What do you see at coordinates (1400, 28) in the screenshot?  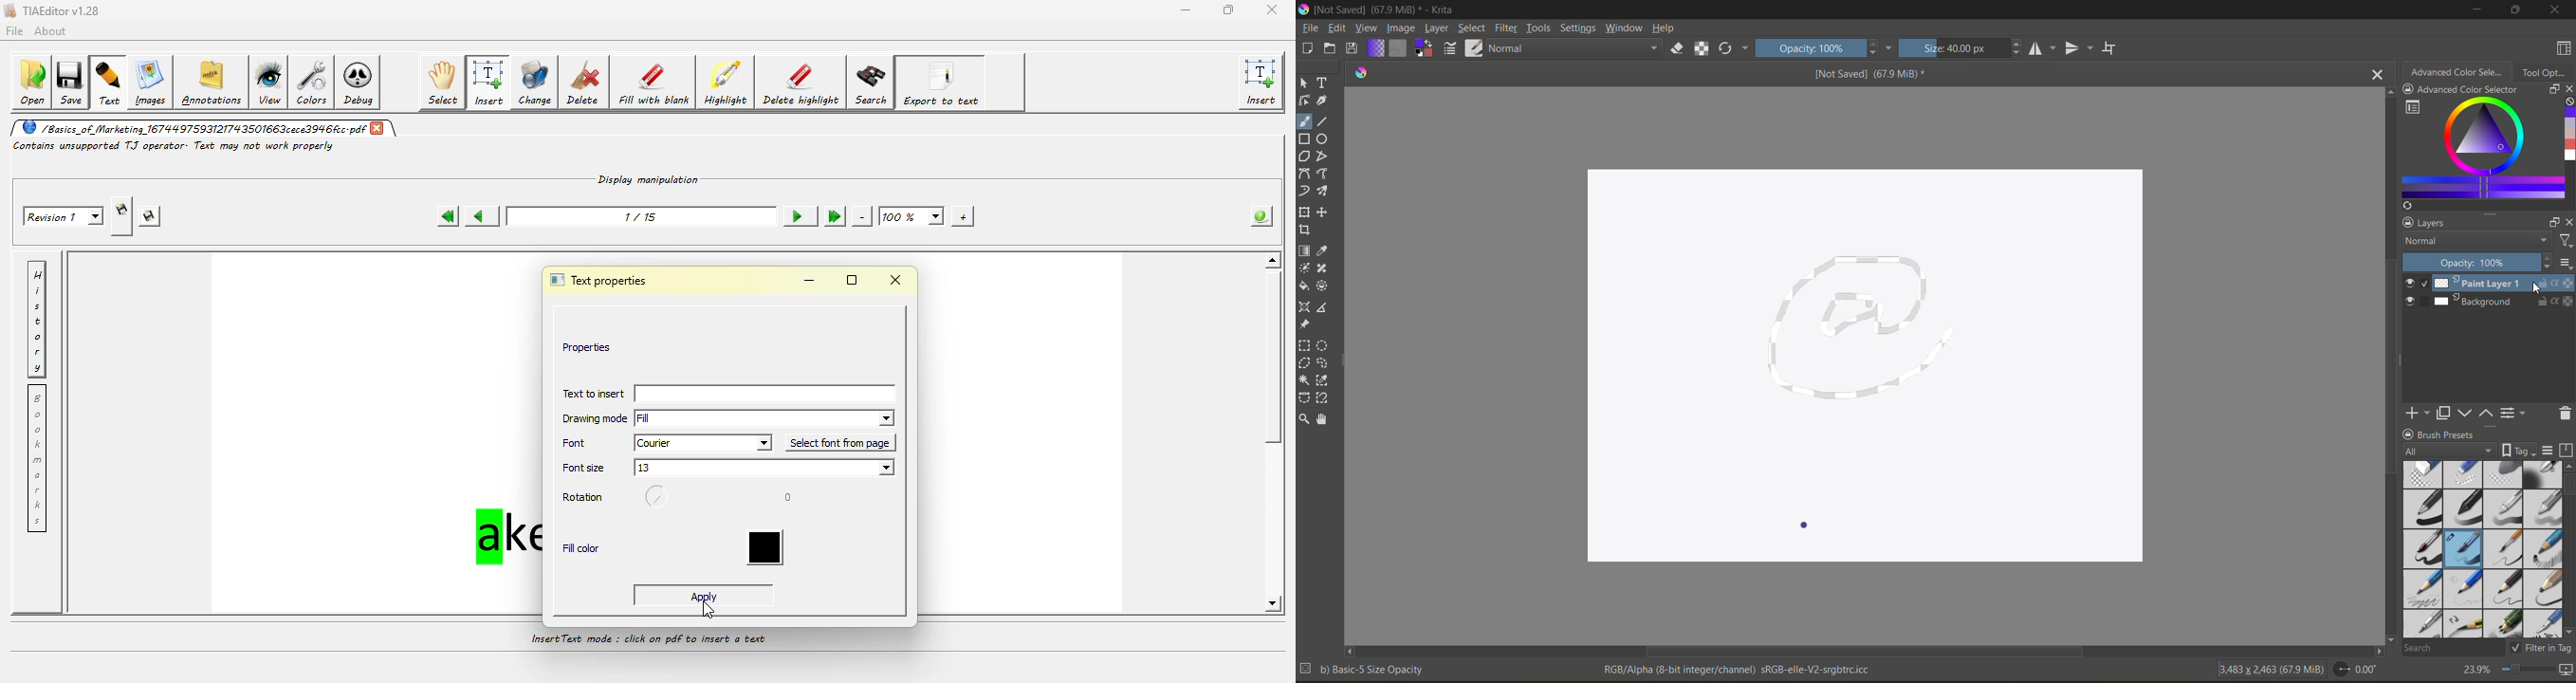 I see `image` at bounding box center [1400, 28].